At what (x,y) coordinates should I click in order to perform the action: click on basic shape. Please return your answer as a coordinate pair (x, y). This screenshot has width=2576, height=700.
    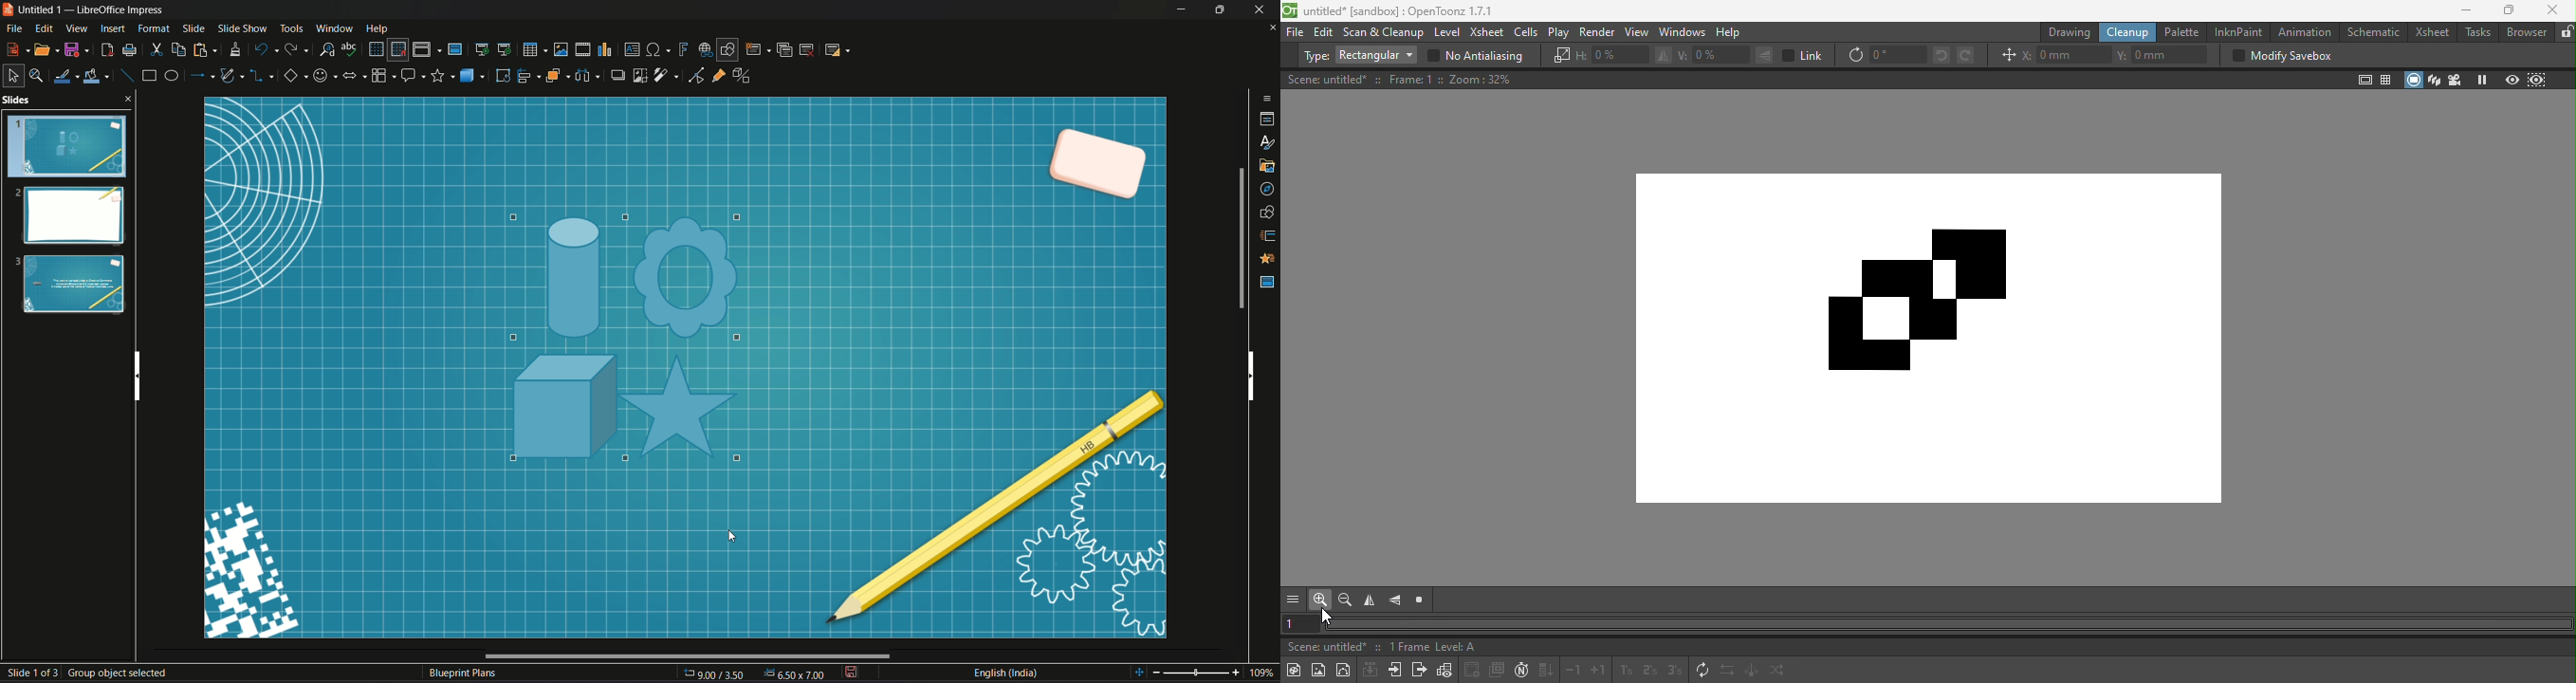
    Looking at the image, I should click on (294, 77).